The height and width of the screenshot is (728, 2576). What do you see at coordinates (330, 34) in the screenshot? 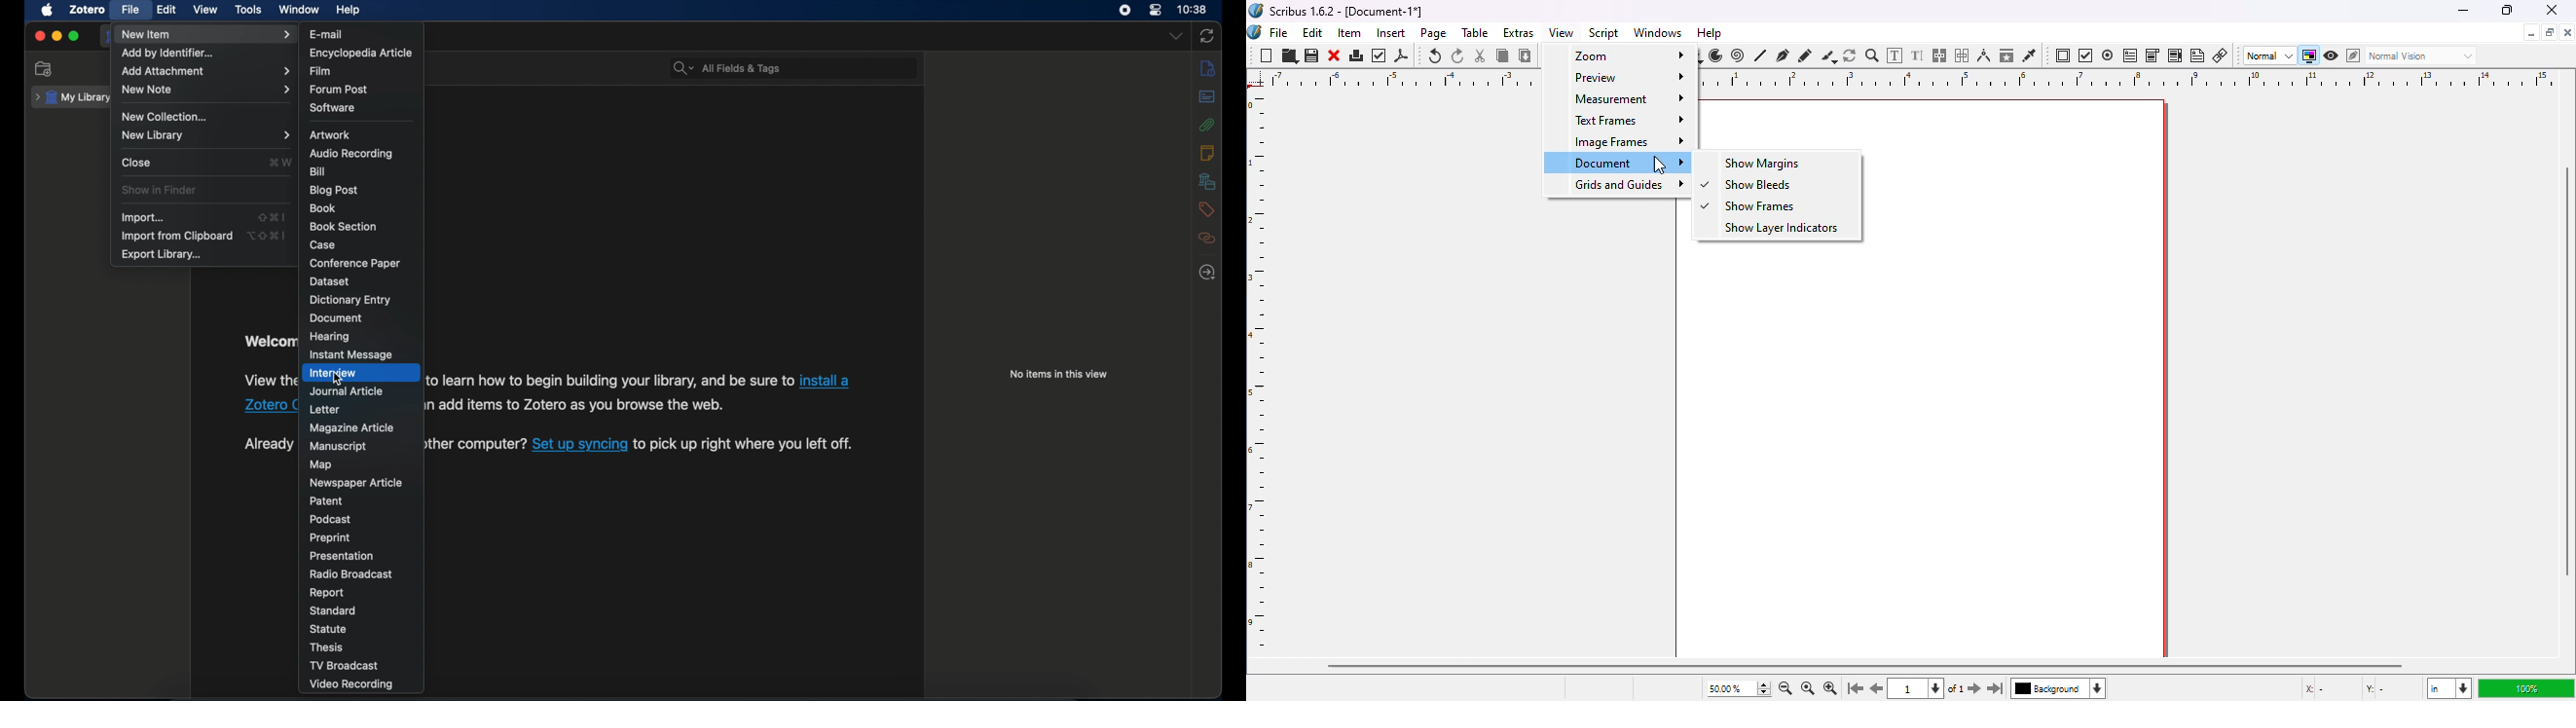
I see `e-mail` at bounding box center [330, 34].